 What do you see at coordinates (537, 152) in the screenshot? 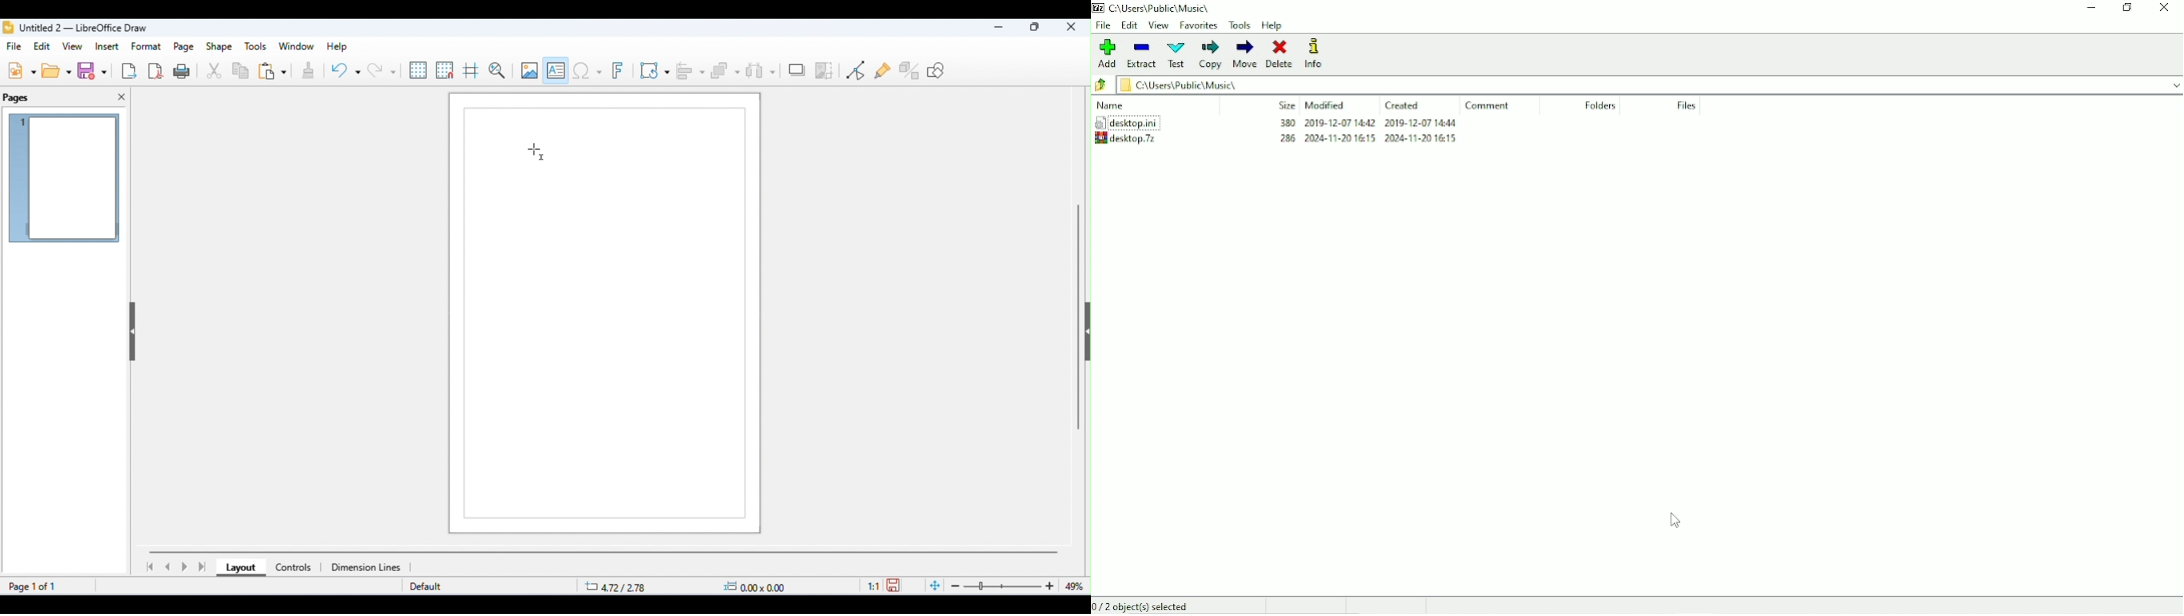
I see `cursor` at bounding box center [537, 152].